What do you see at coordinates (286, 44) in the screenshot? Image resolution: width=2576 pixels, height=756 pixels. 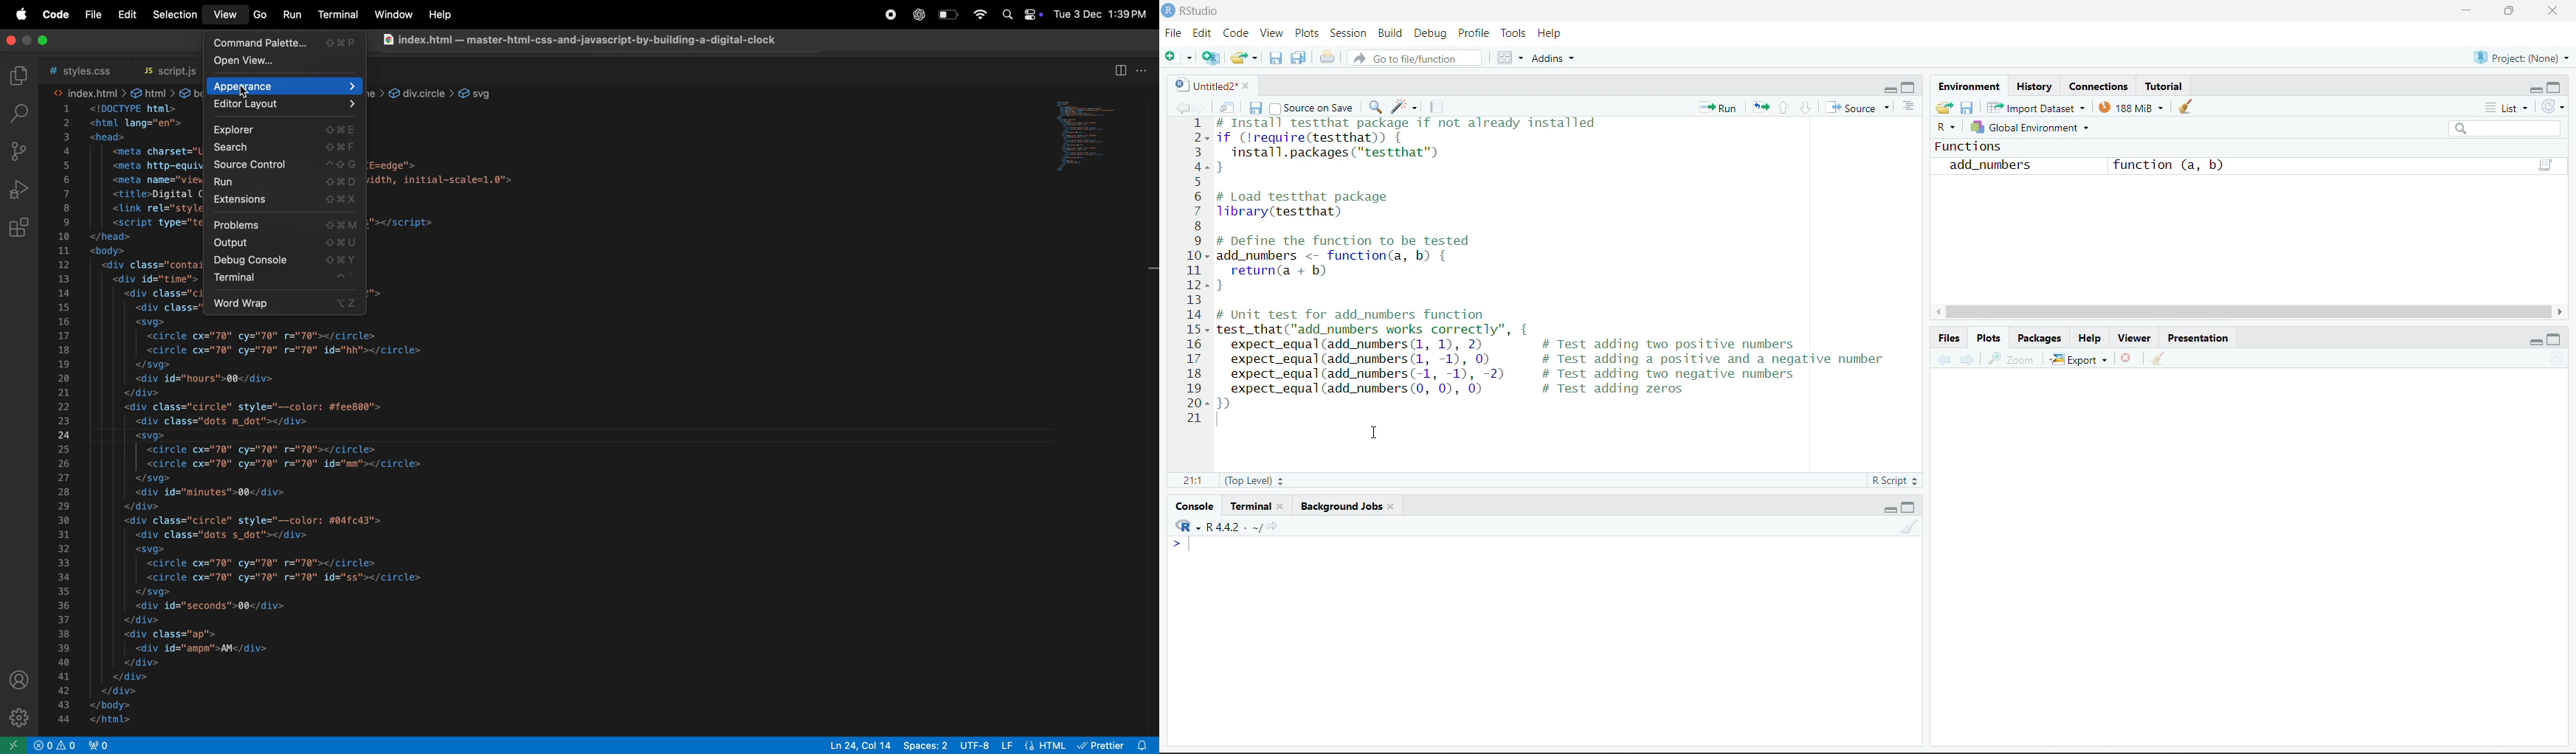 I see `command pallete` at bounding box center [286, 44].